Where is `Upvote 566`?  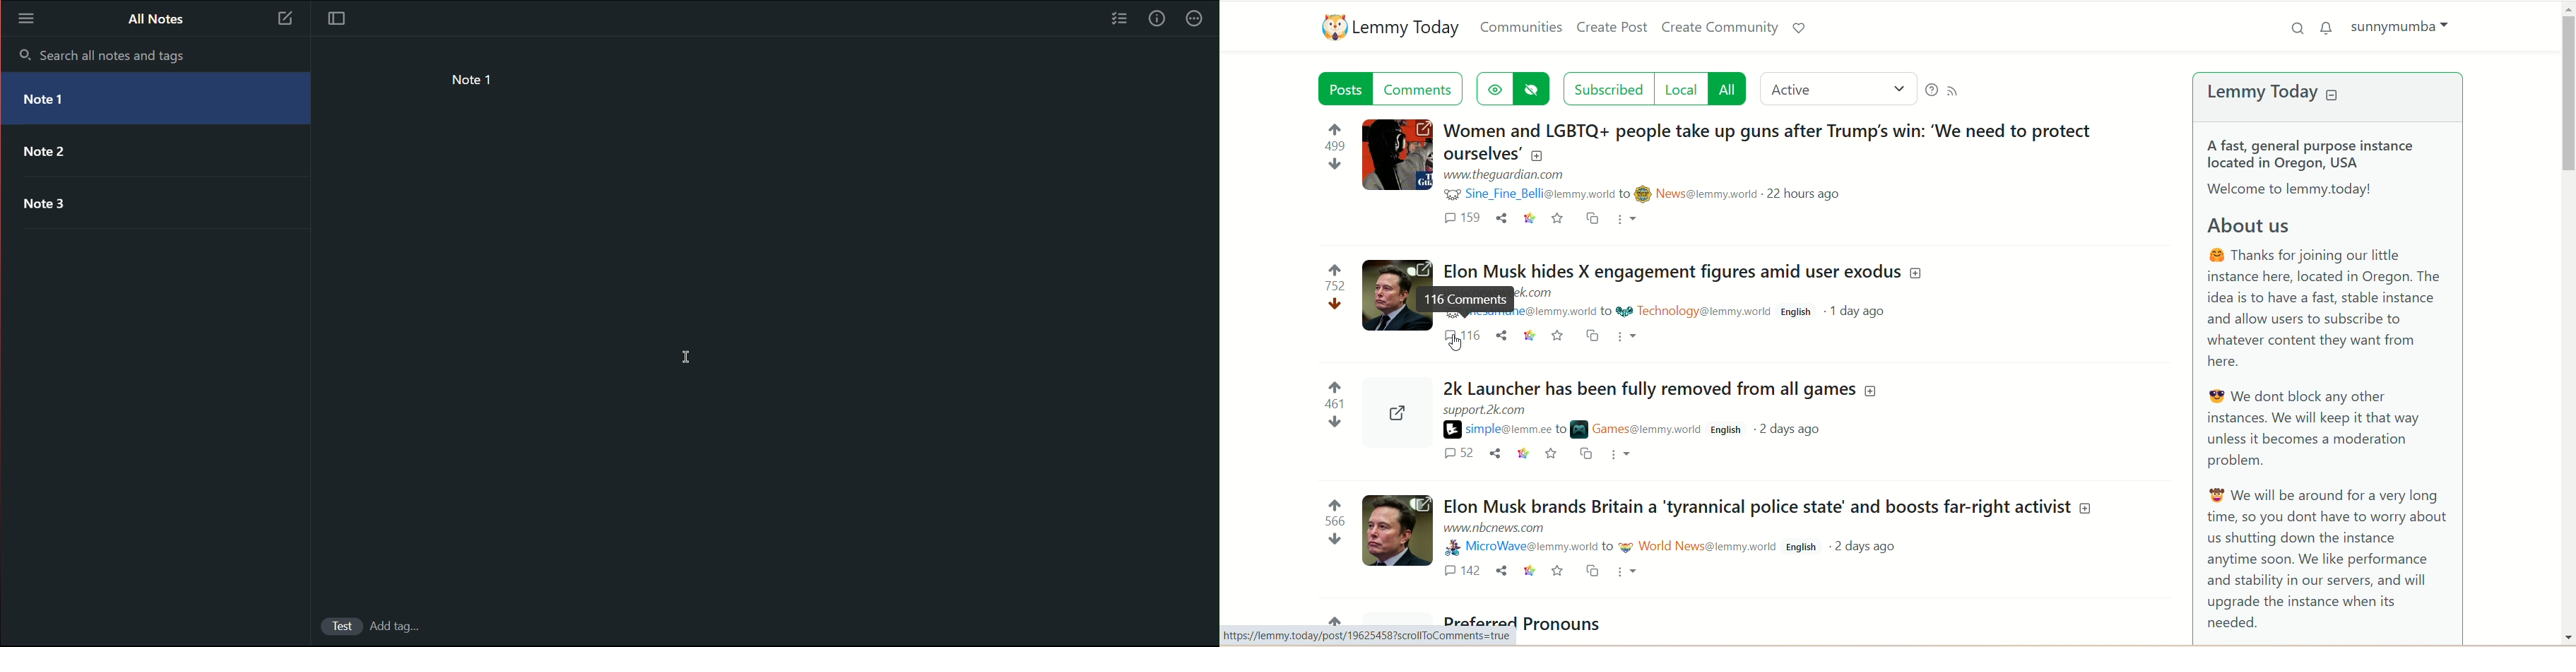 Upvote 566 is located at coordinates (1334, 512).